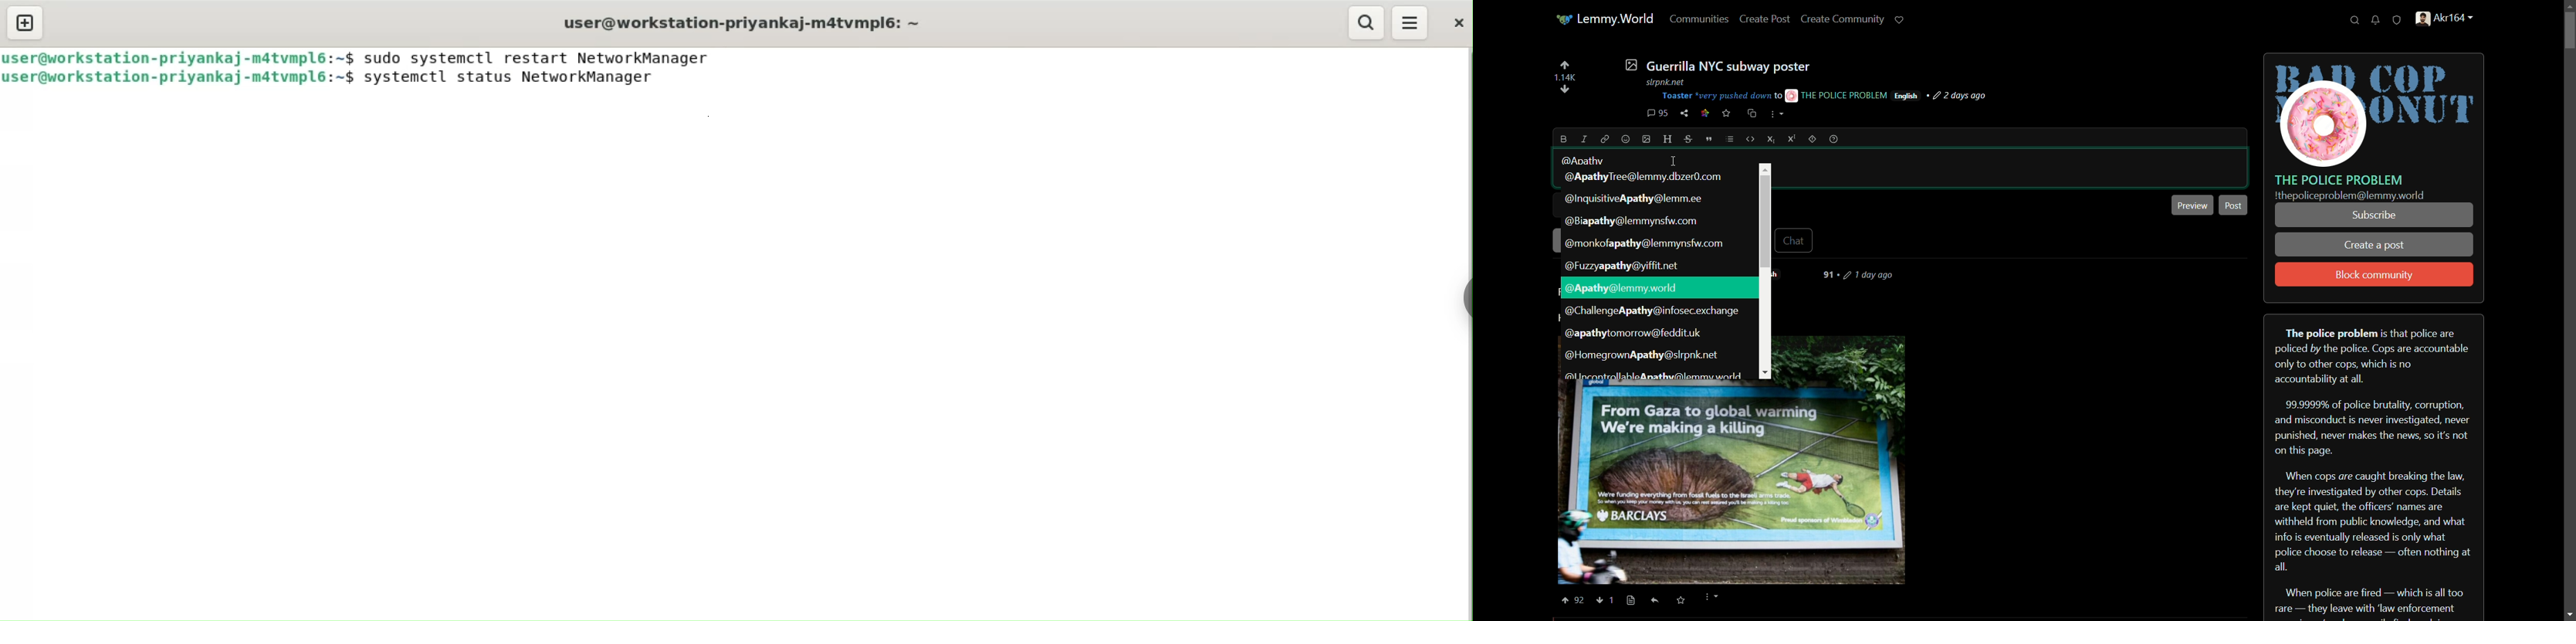 The height and width of the screenshot is (644, 2576). Describe the element at coordinates (1626, 140) in the screenshot. I see `emoji` at that location.